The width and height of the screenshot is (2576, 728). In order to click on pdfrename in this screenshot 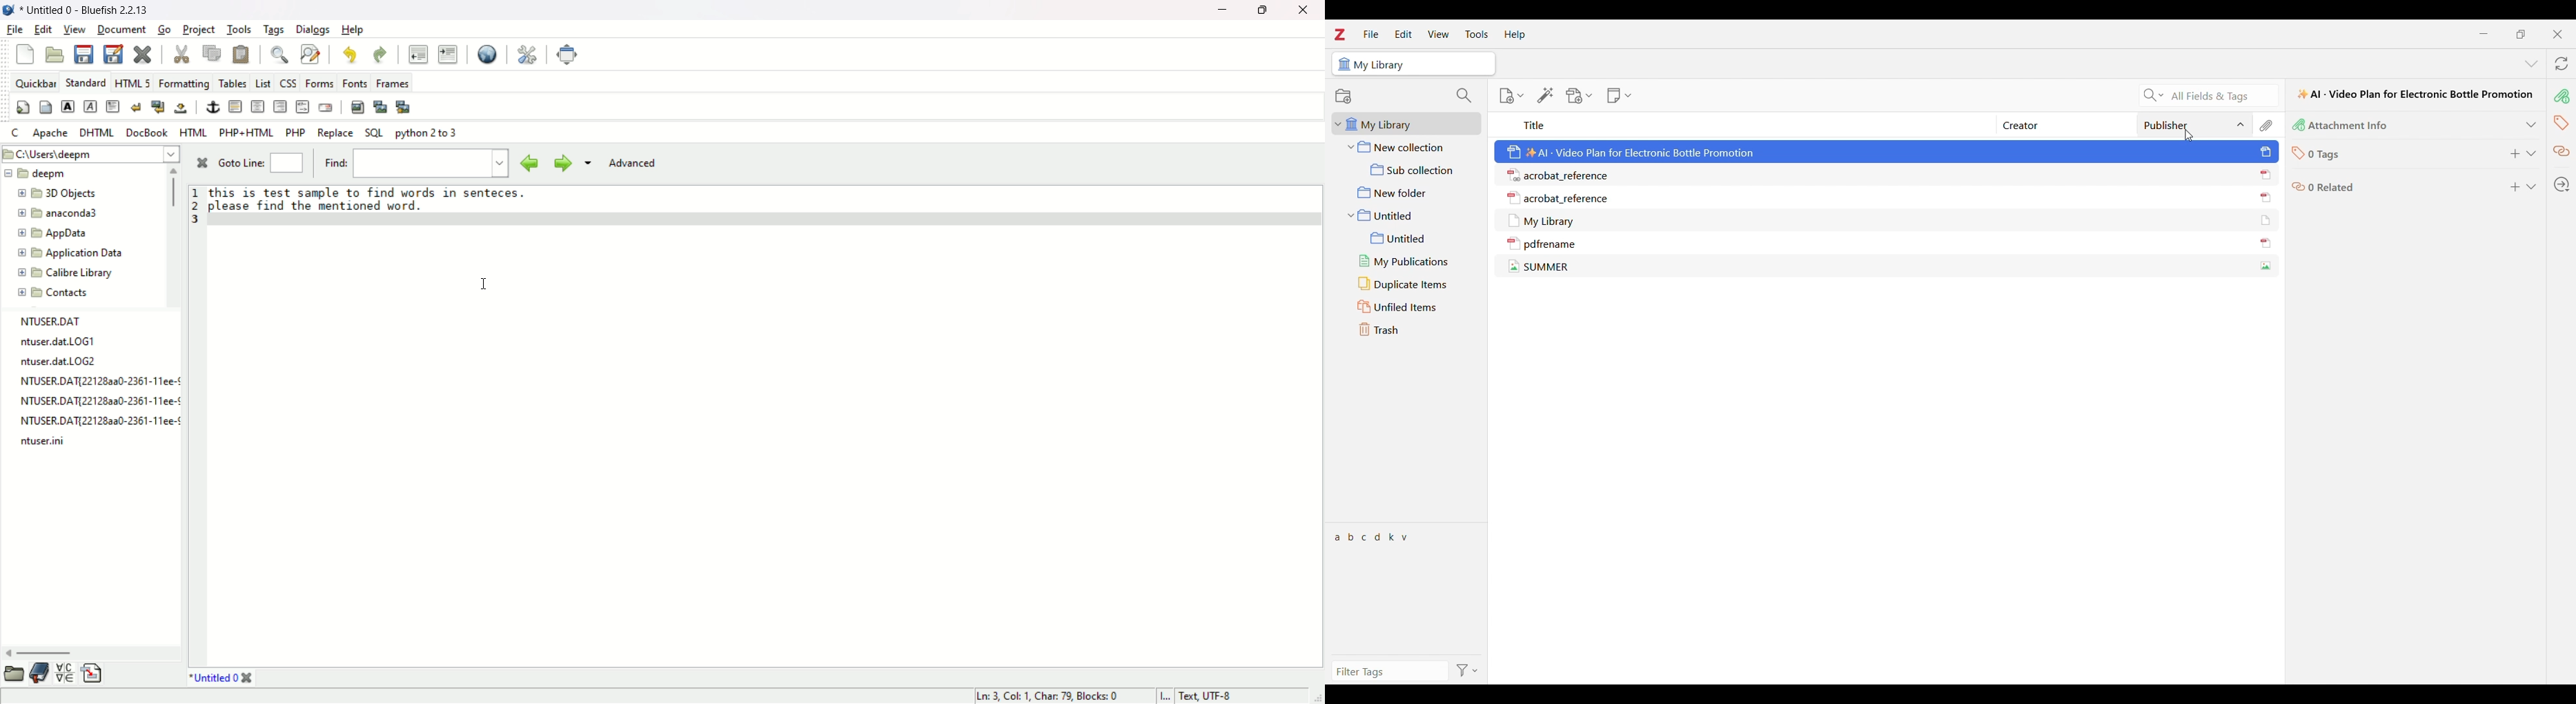, I will do `click(1543, 243)`.